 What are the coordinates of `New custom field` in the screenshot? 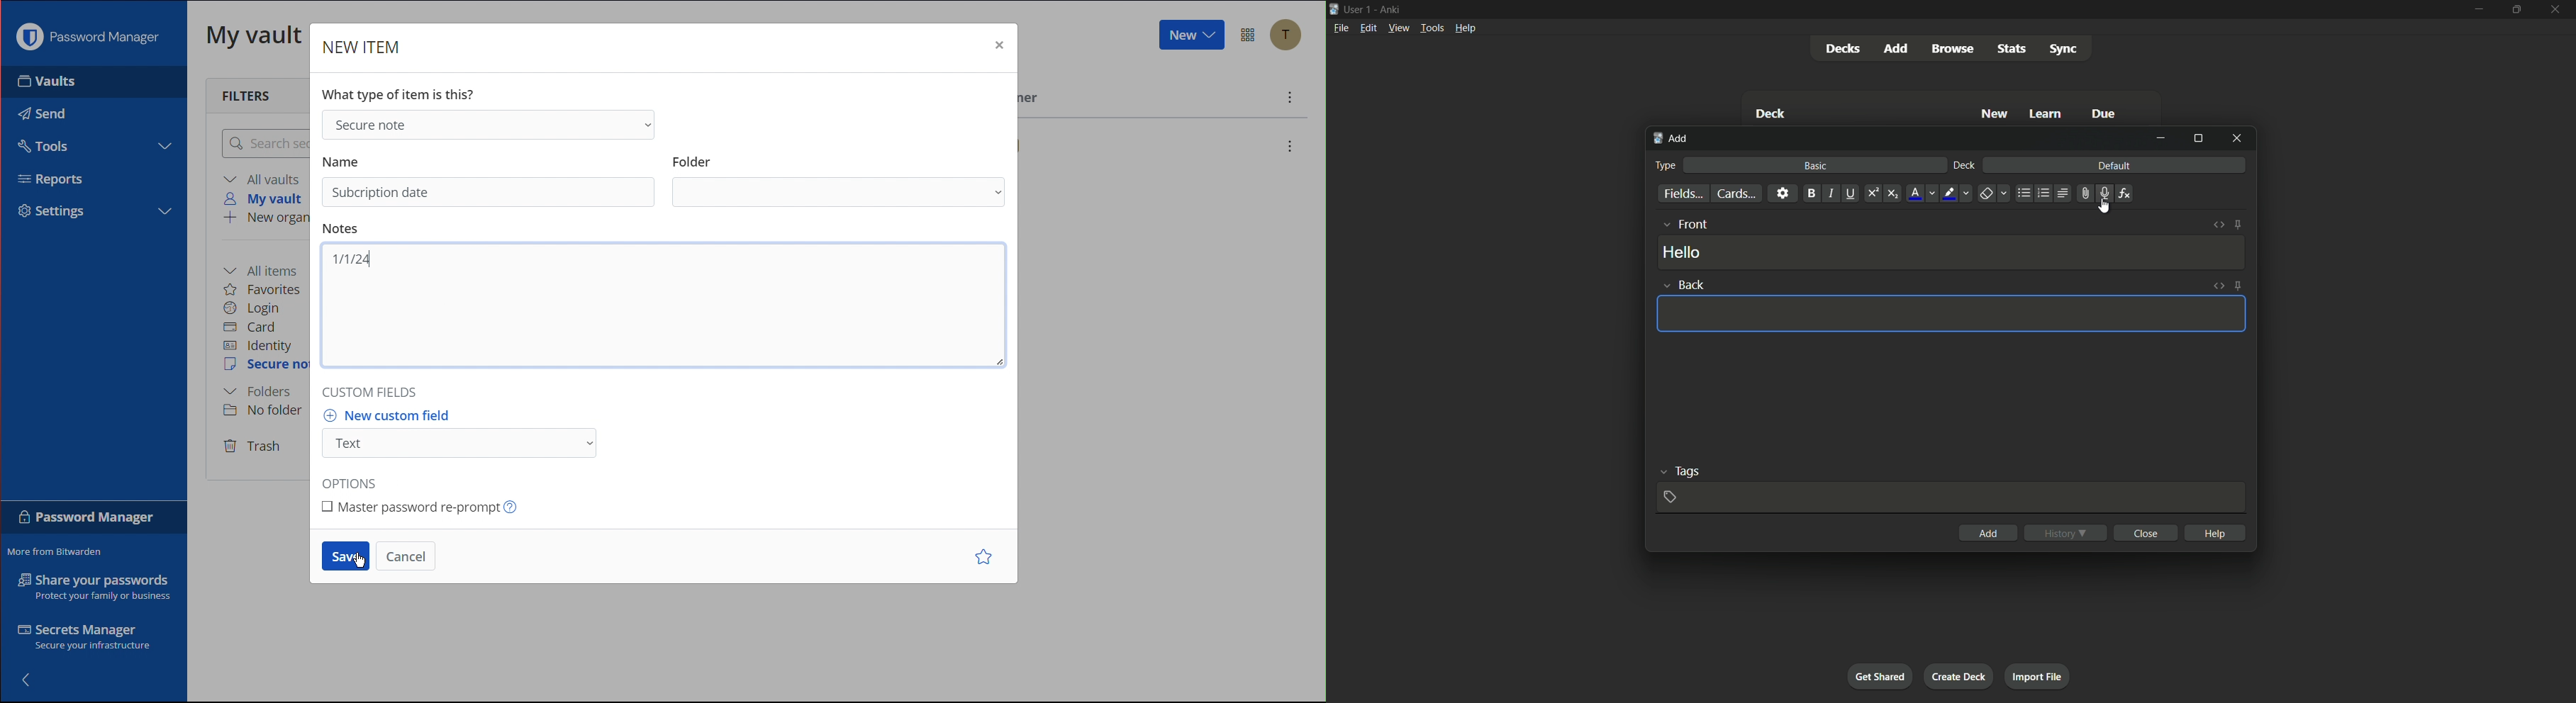 It's located at (394, 415).